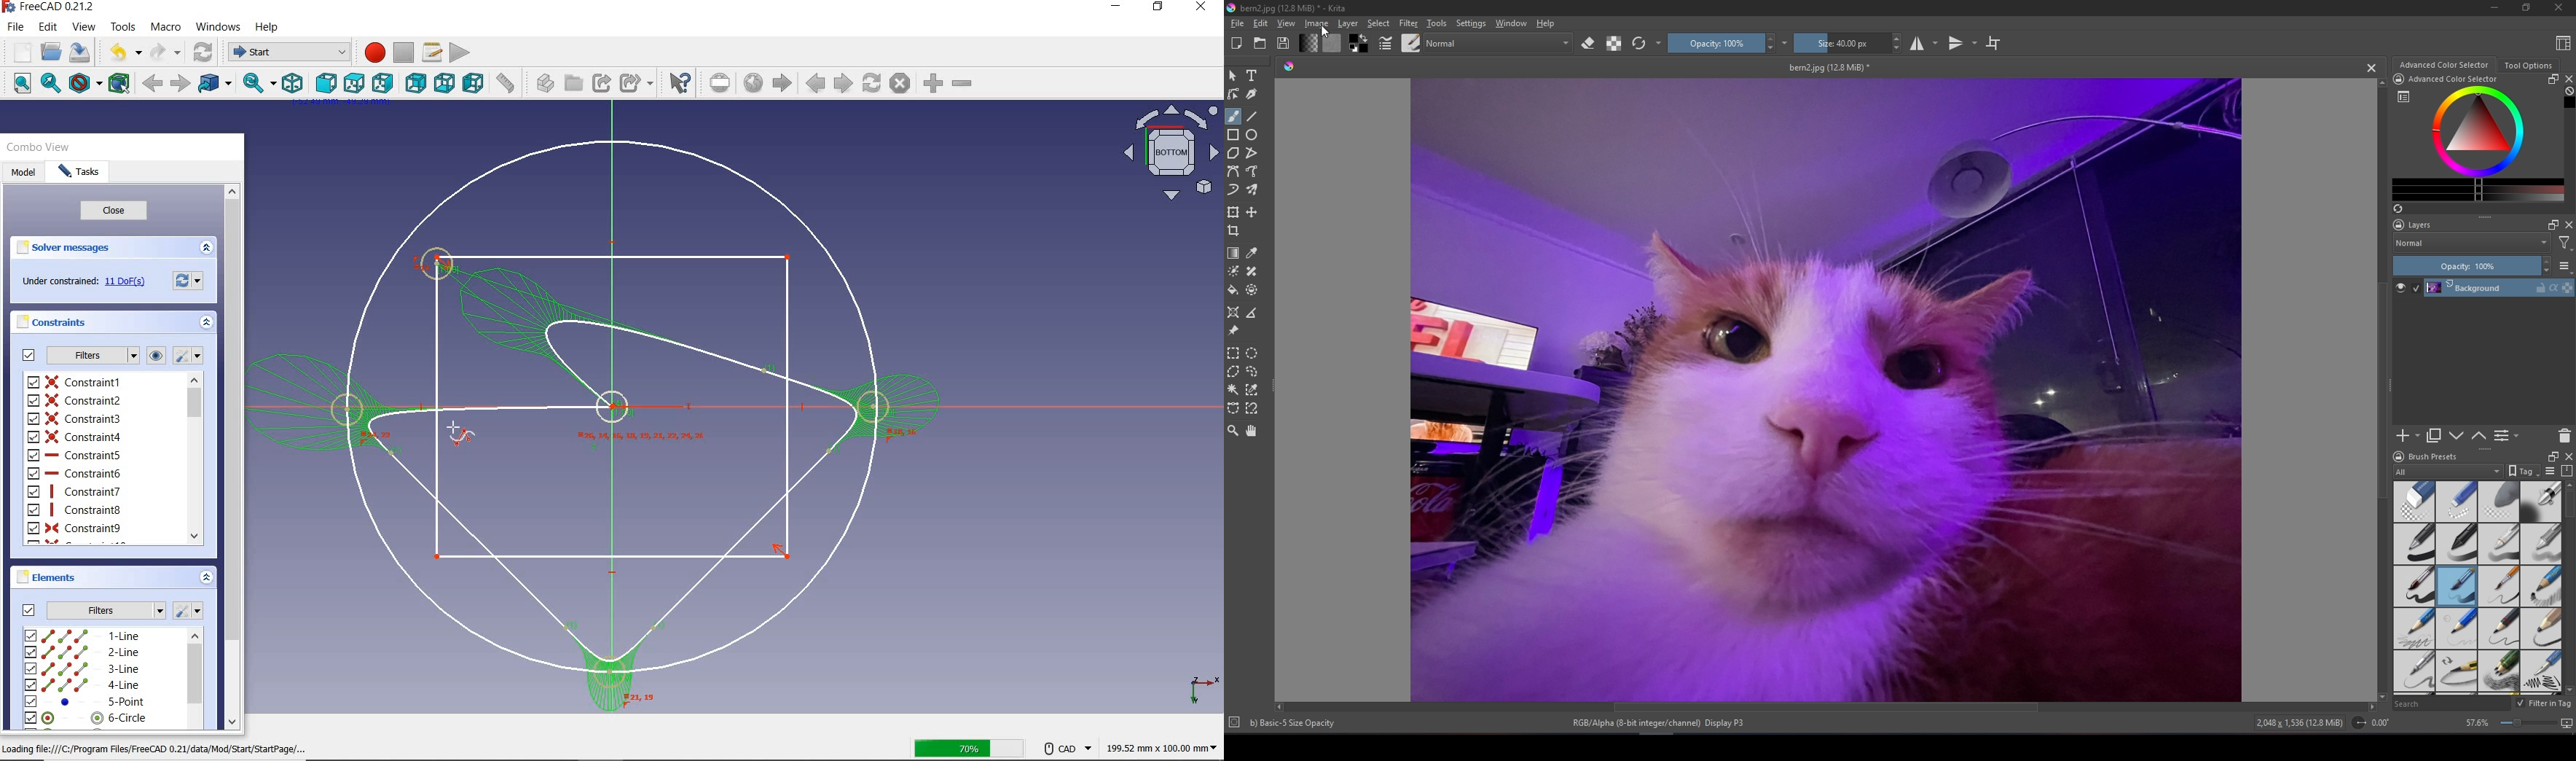 This screenshot has width=2576, height=784. What do you see at coordinates (2494, 8) in the screenshot?
I see `Minimize` at bounding box center [2494, 8].